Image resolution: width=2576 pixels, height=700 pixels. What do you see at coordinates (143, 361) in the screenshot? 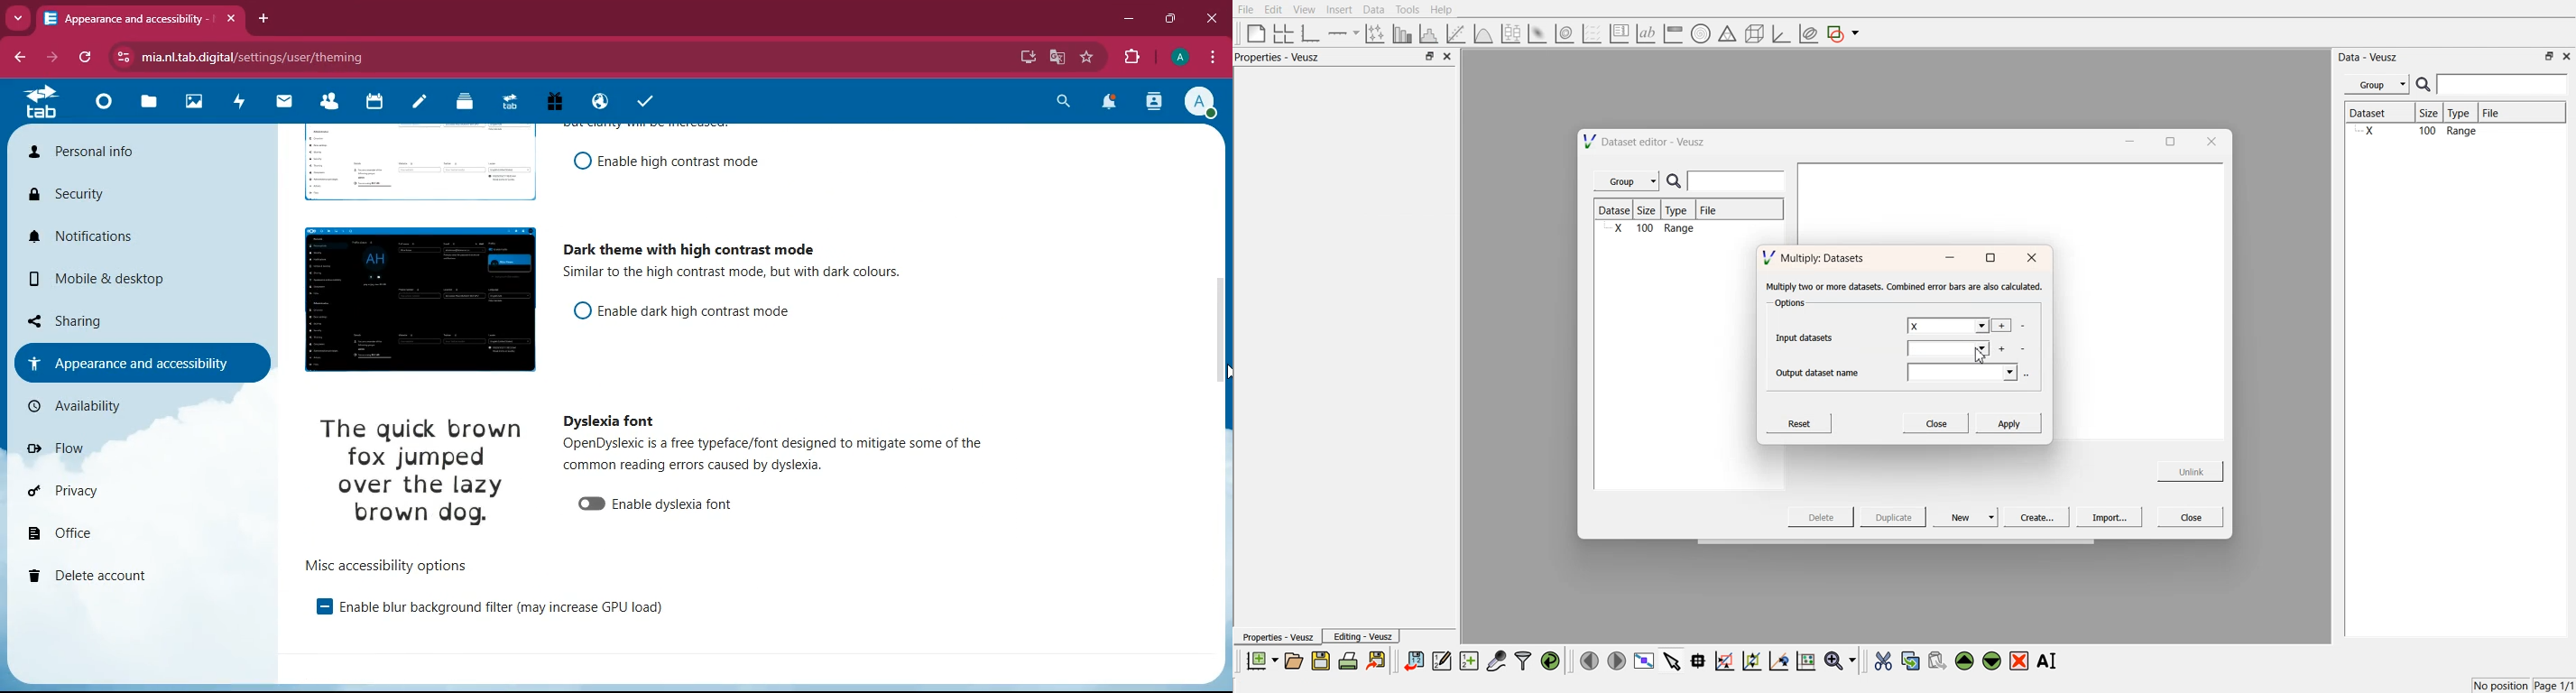
I see `appearance` at bounding box center [143, 361].